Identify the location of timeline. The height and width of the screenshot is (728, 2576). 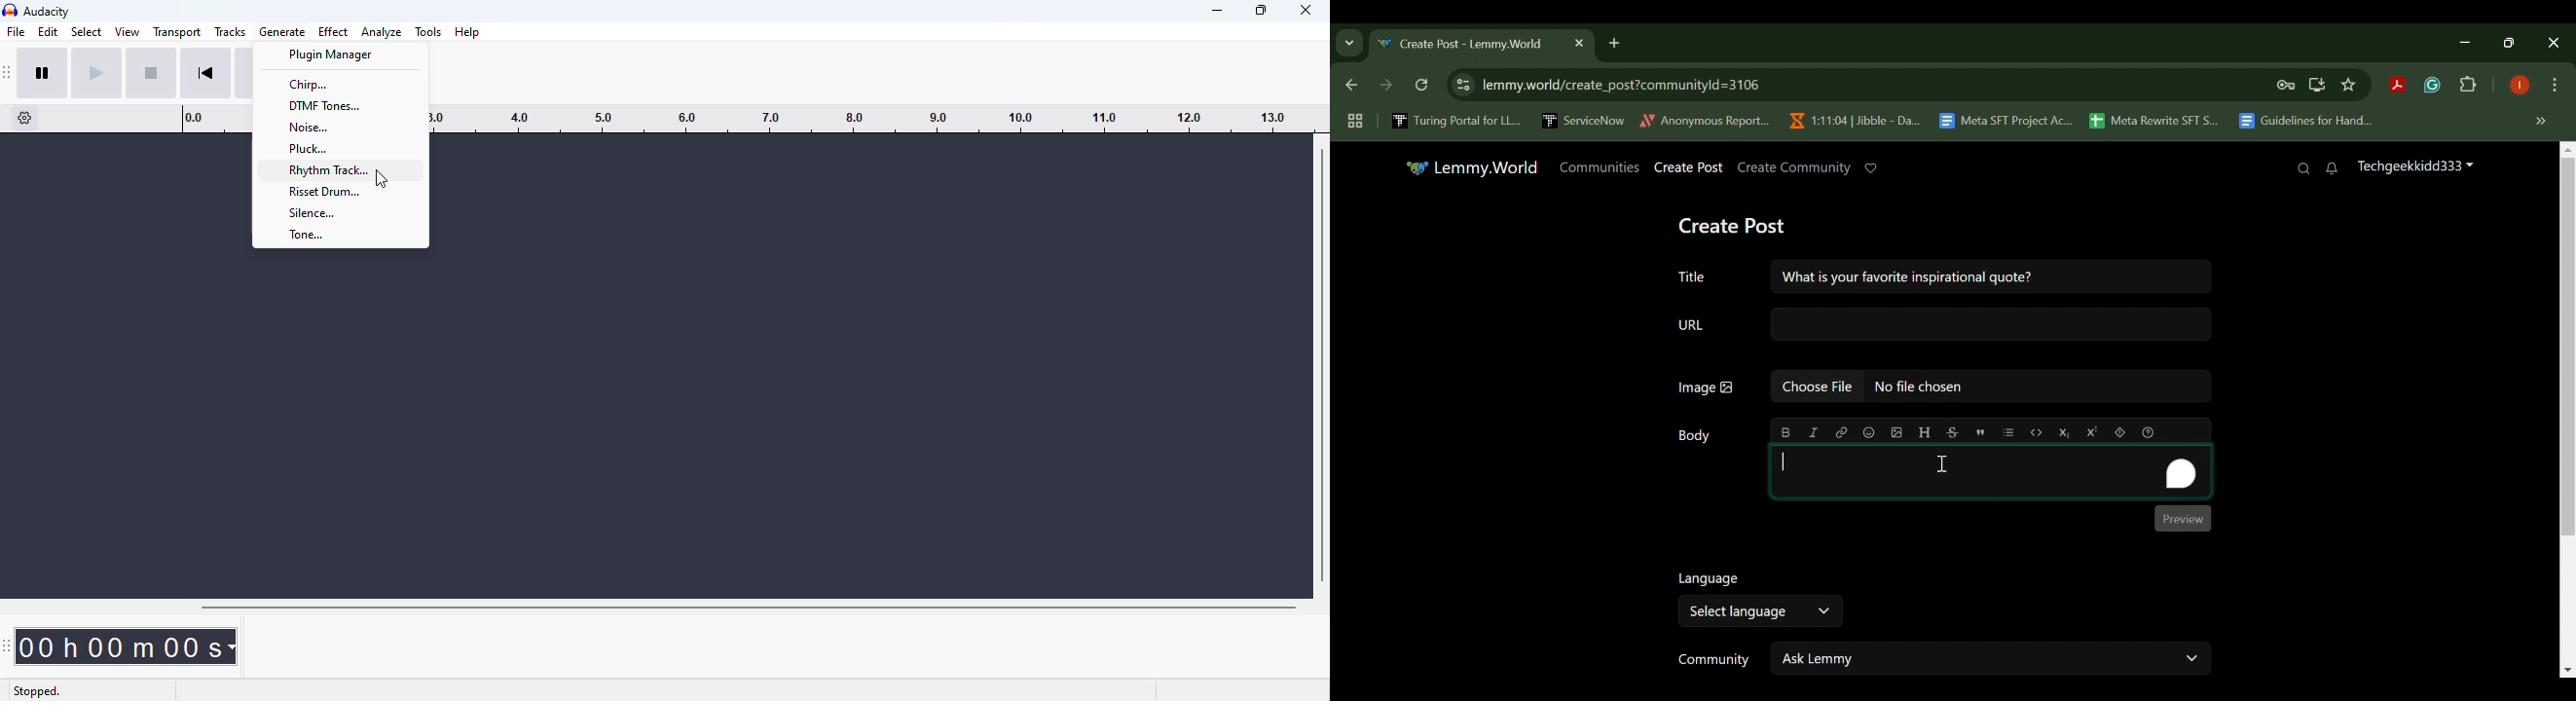
(876, 119).